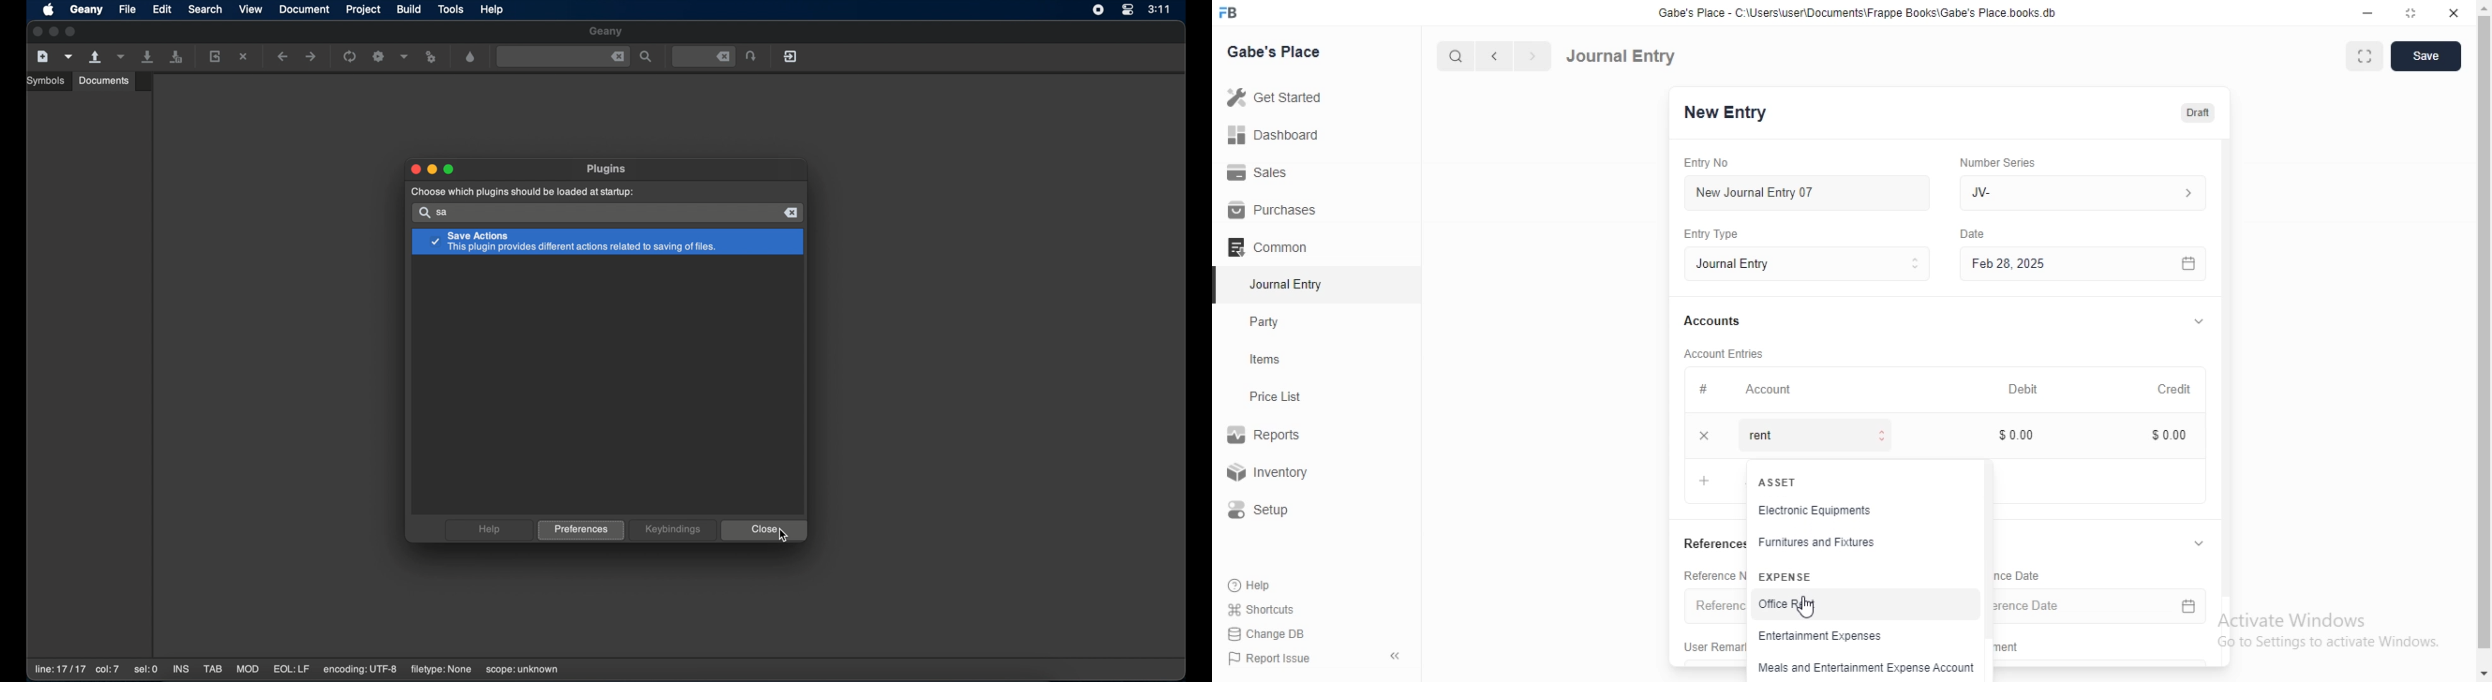 The height and width of the screenshot is (700, 2492). Describe the element at coordinates (1750, 390) in the screenshot. I see `# Account` at that location.